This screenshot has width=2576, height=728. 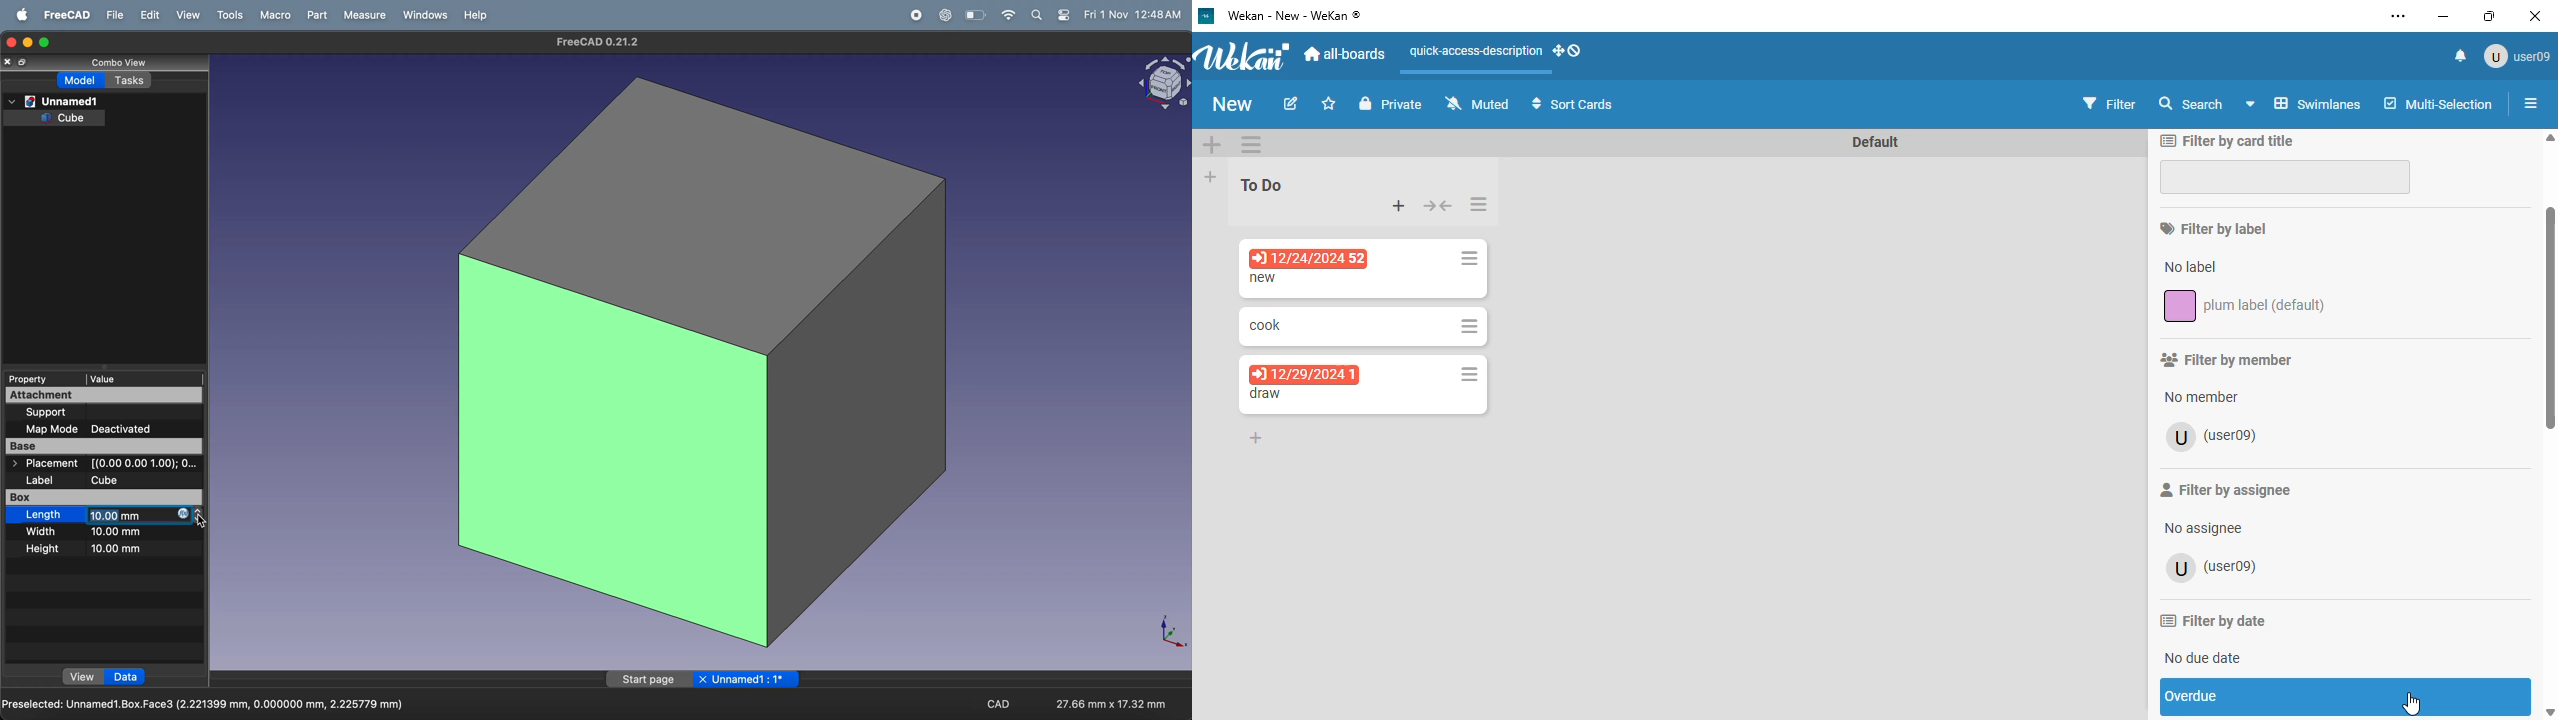 What do you see at coordinates (66, 118) in the screenshot?
I see `cube` at bounding box center [66, 118].